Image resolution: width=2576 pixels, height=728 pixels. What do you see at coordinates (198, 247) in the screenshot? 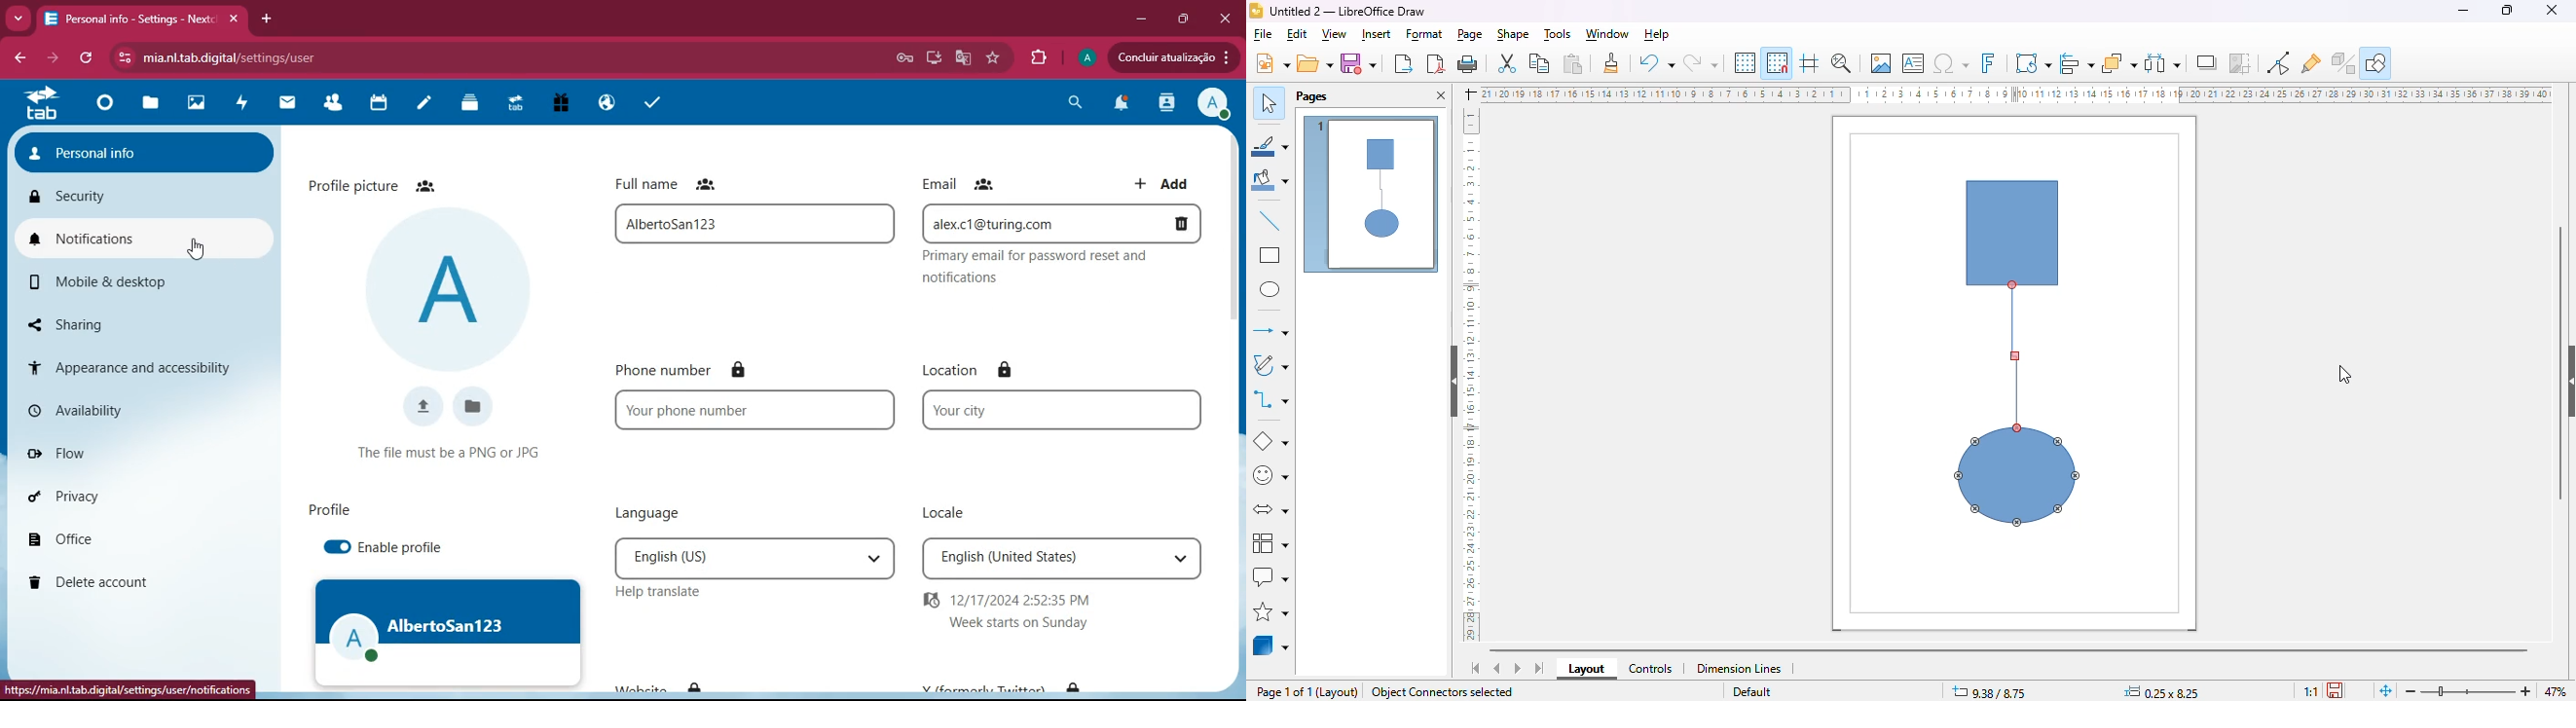
I see `Cursor` at bounding box center [198, 247].